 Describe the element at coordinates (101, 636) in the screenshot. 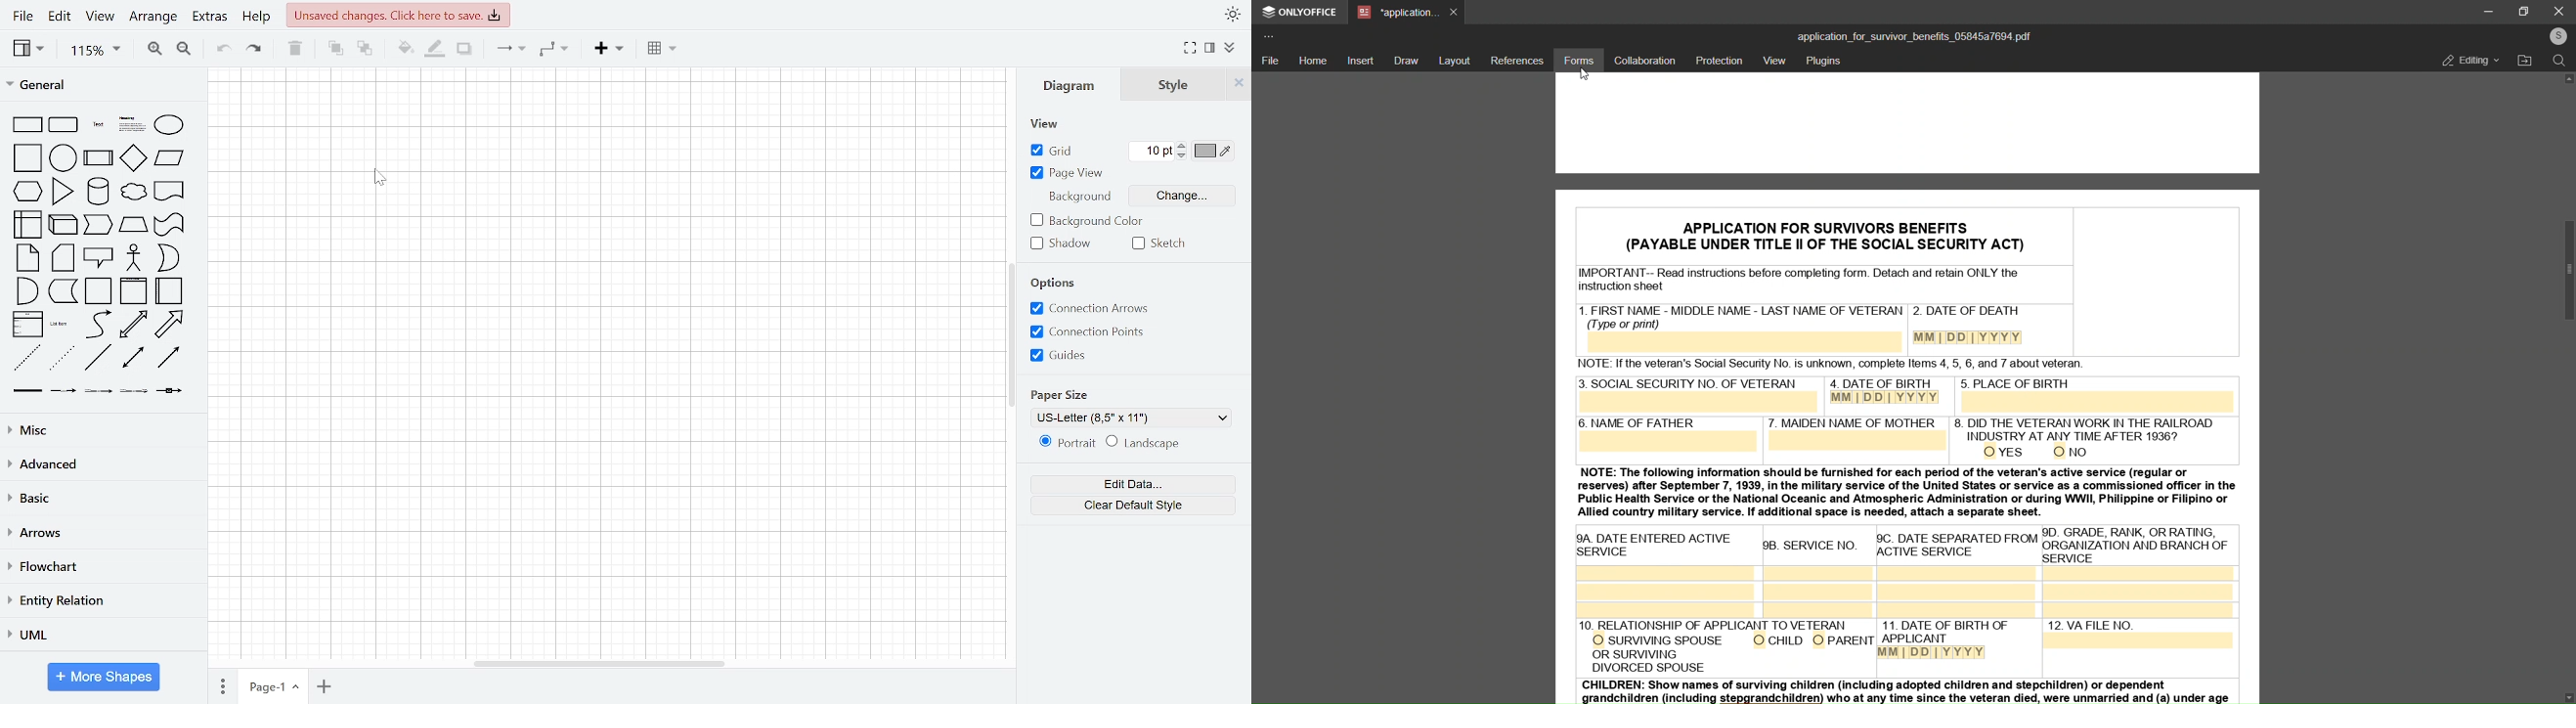

I see `UML` at that location.